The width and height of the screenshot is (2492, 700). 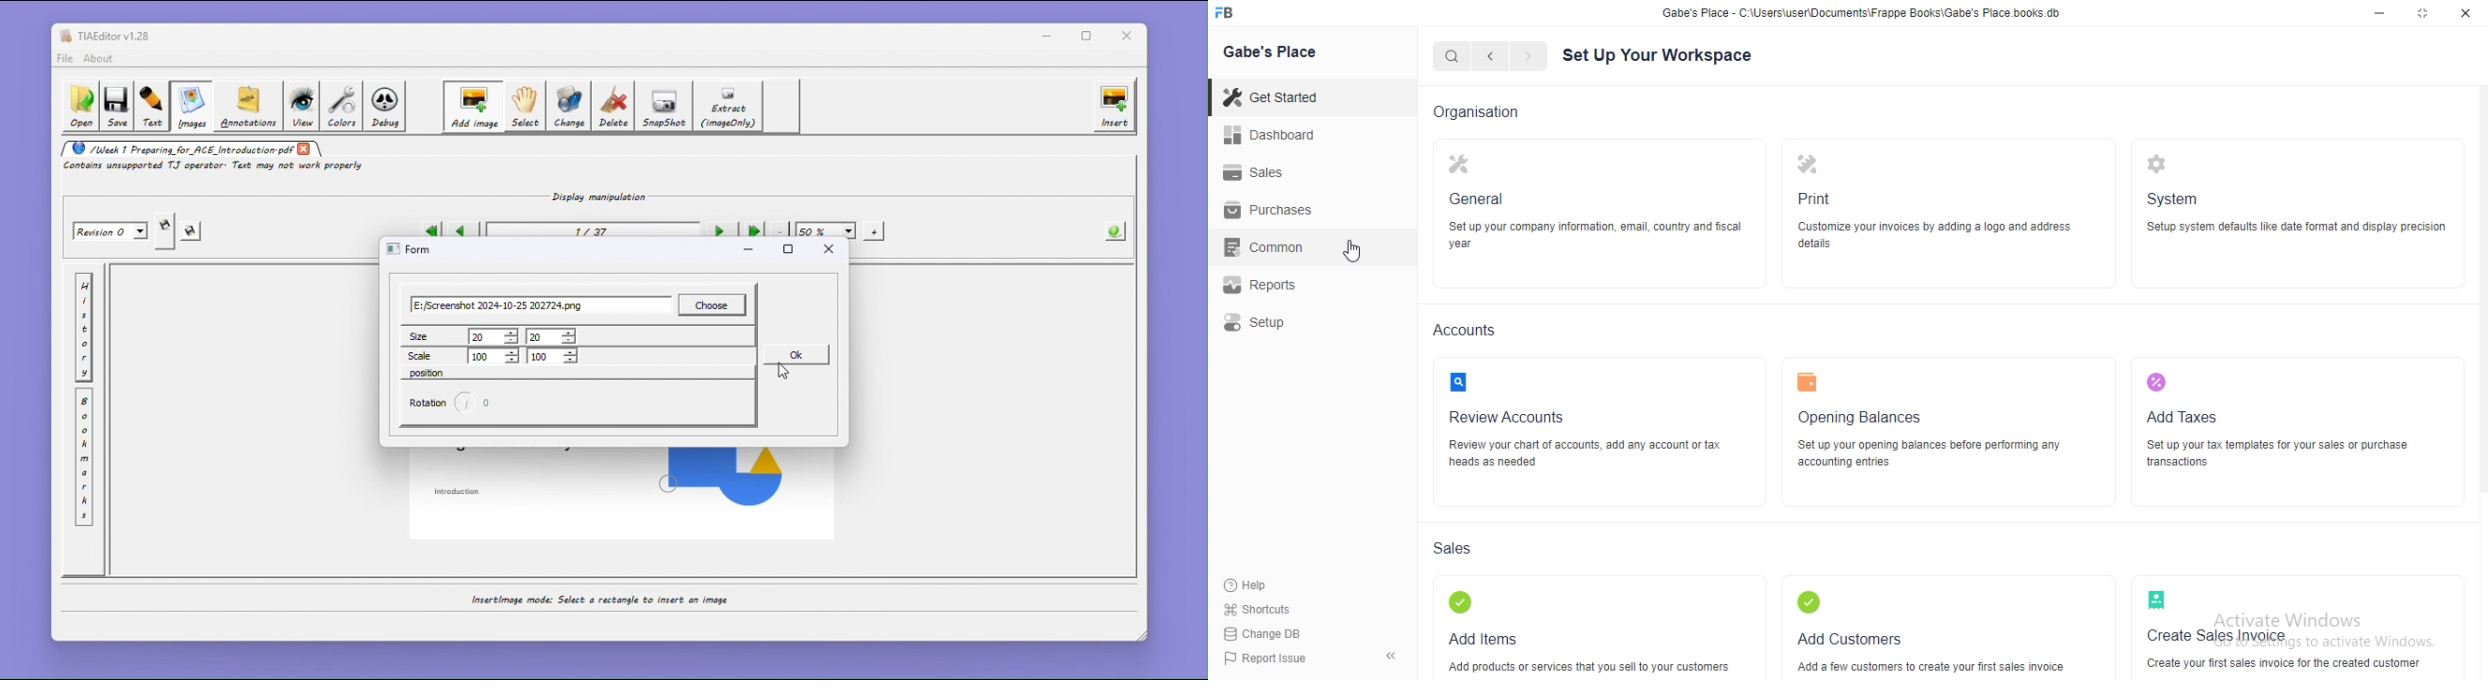 What do you see at coordinates (2283, 453) in the screenshot?
I see `‘Set up your tax templates for your sales or purchase transactions.` at bounding box center [2283, 453].